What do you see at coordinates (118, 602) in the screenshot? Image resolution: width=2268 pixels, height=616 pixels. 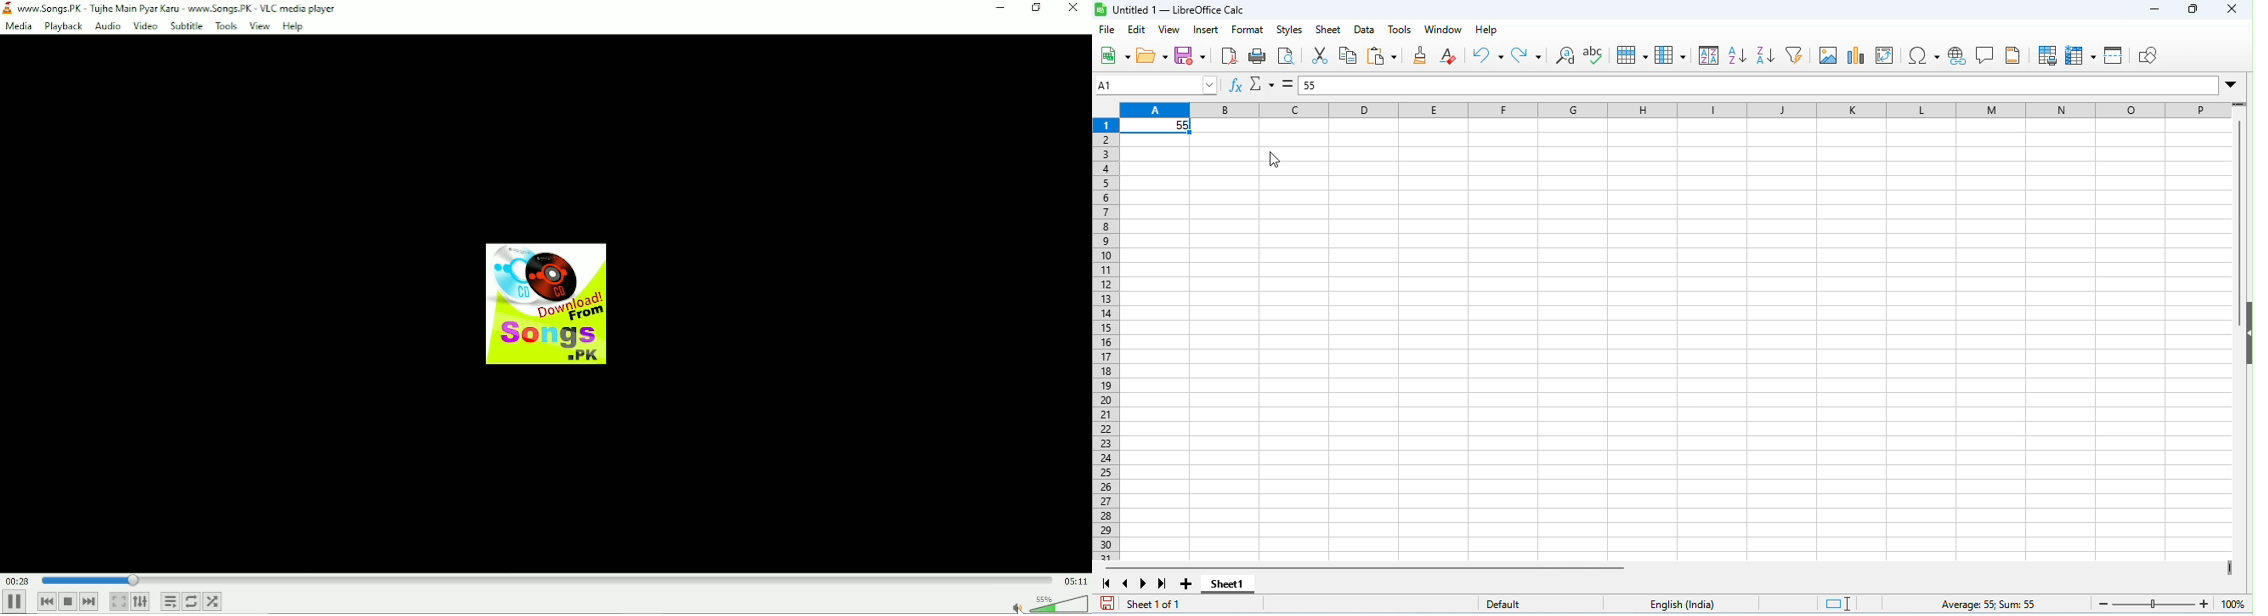 I see `Toggle video in fullscreen` at bounding box center [118, 602].